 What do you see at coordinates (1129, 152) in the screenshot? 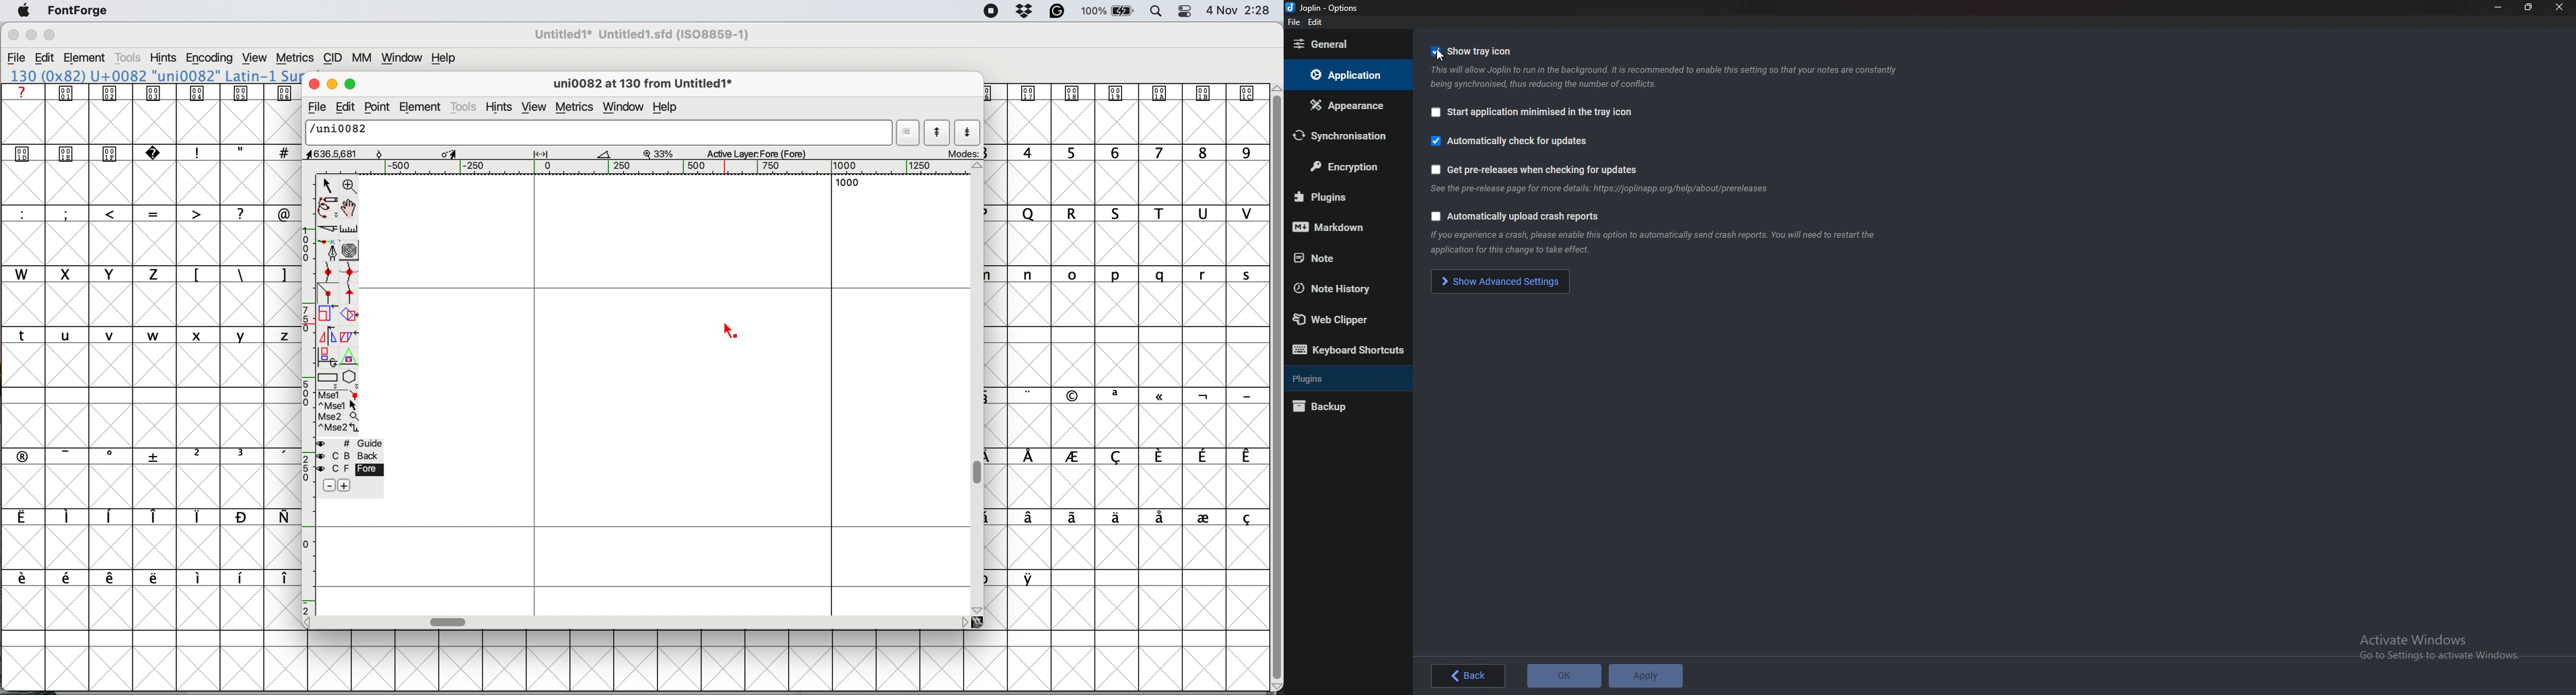
I see `numbers` at bounding box center [1129, 152].